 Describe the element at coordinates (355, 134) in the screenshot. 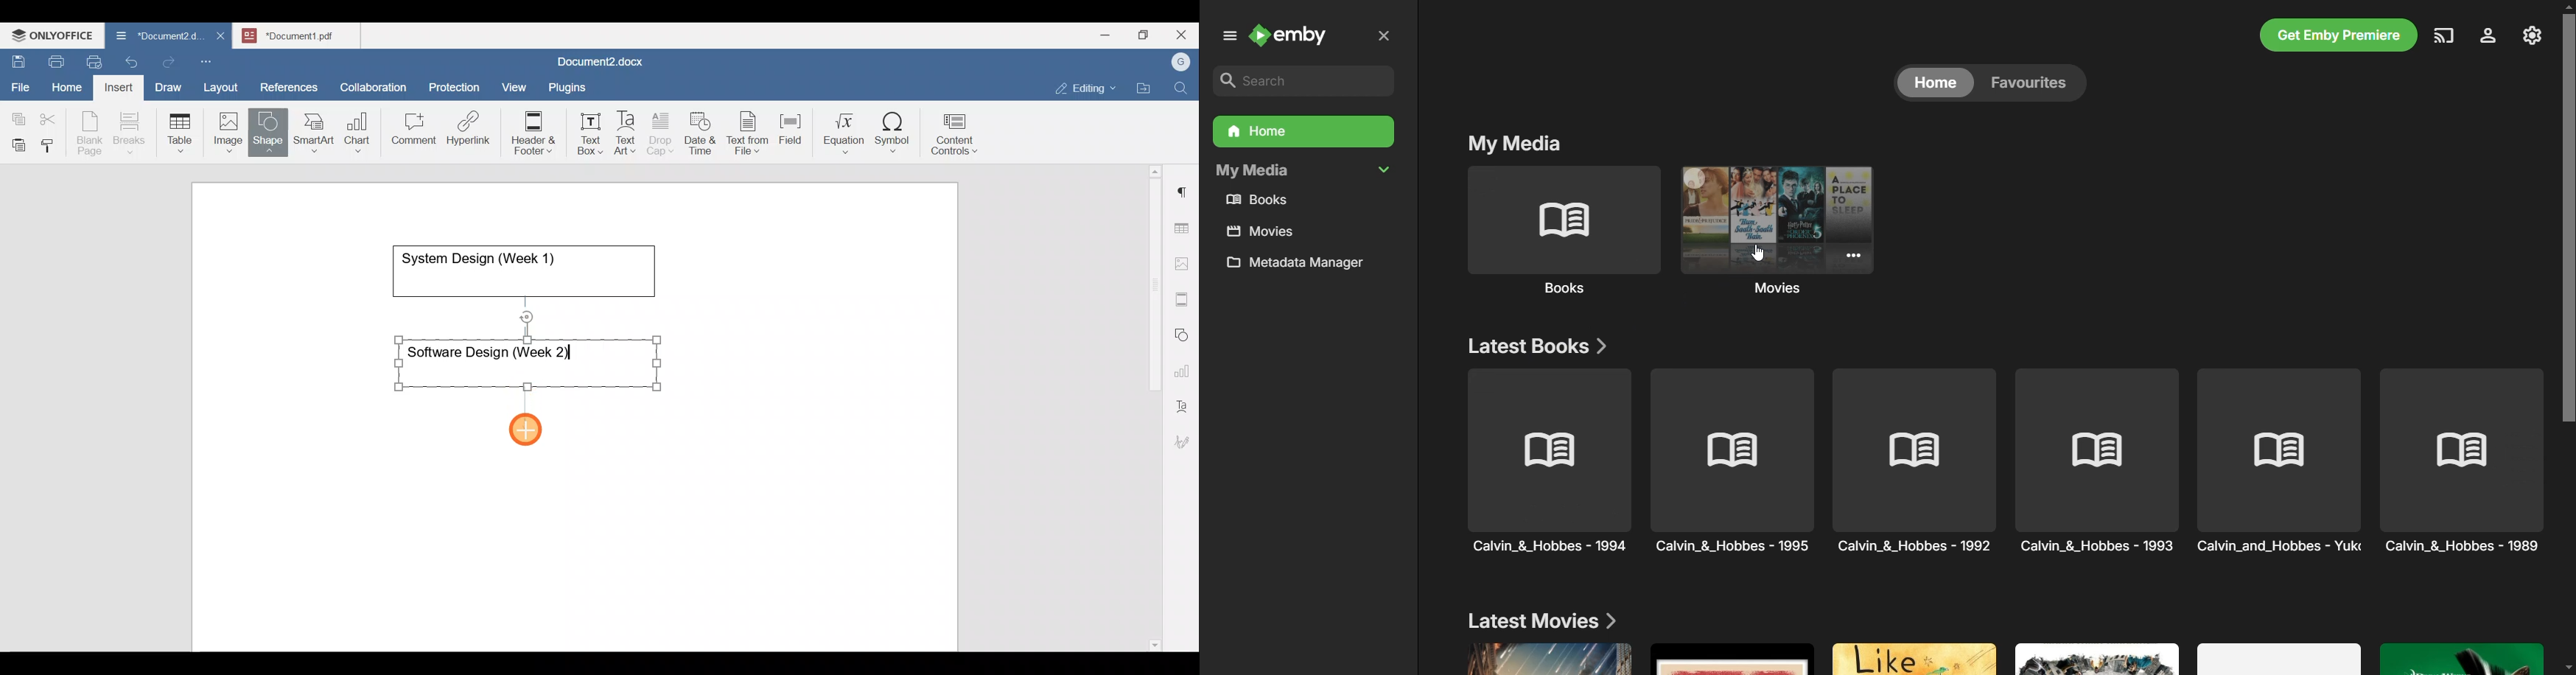

I see `Chart` at that location.